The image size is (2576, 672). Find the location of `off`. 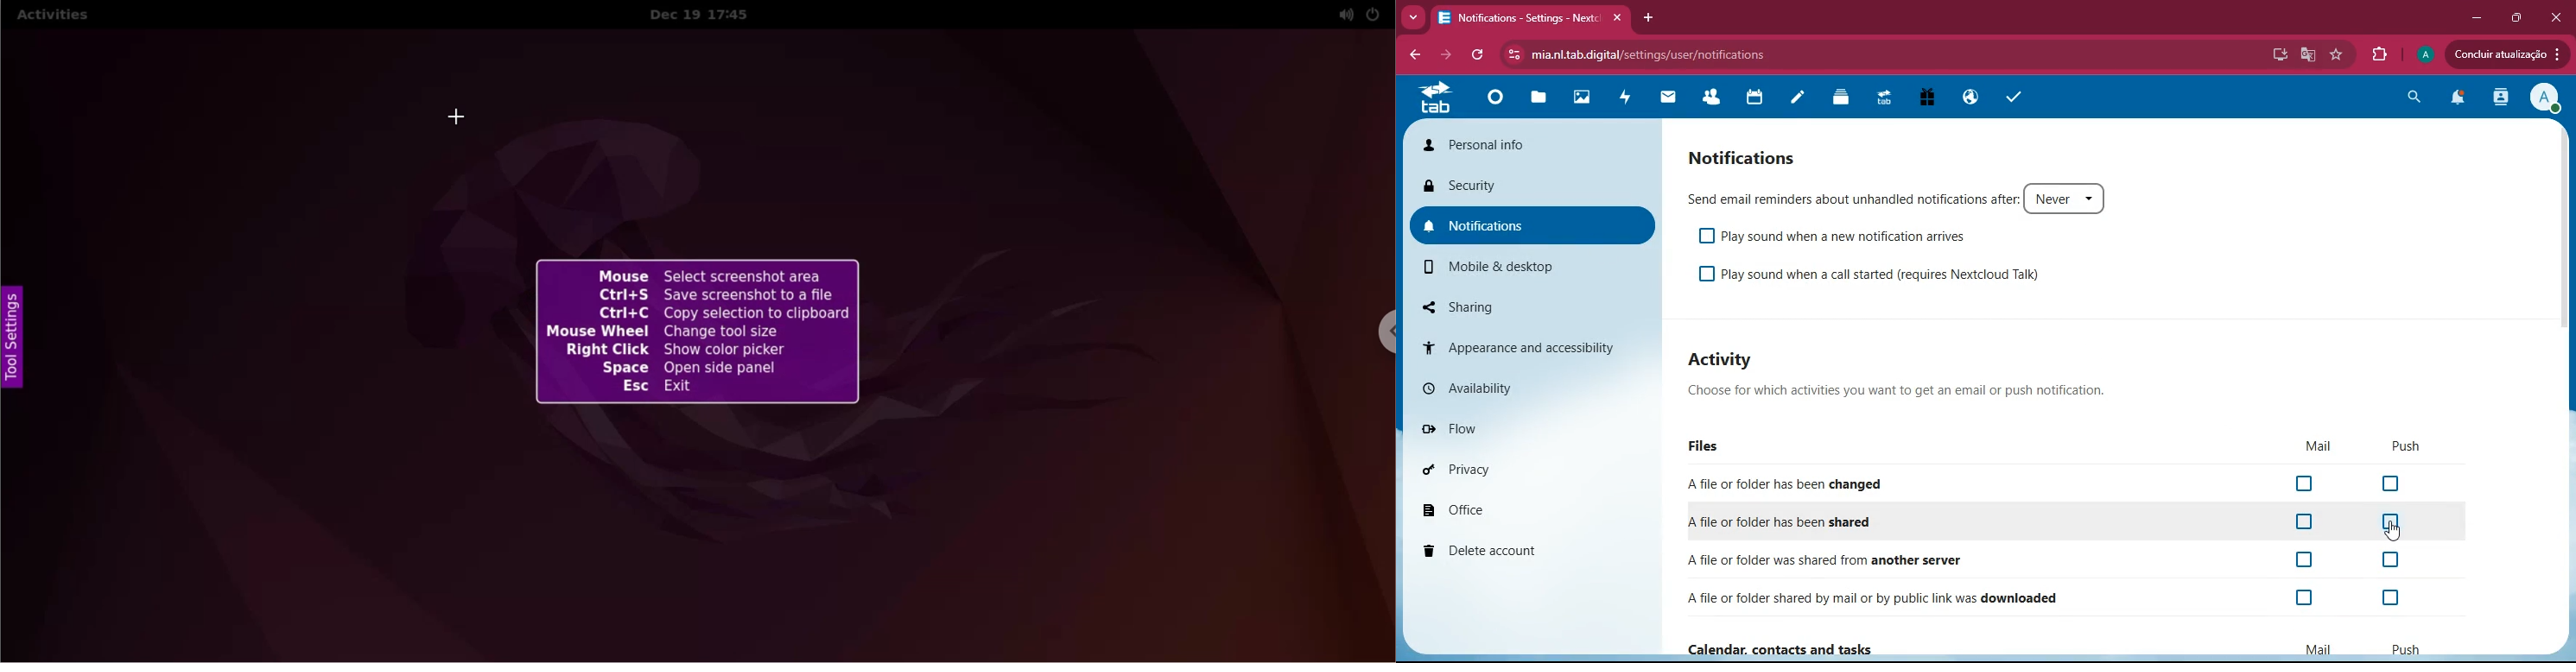

off is located at coordinates (2306, 483).